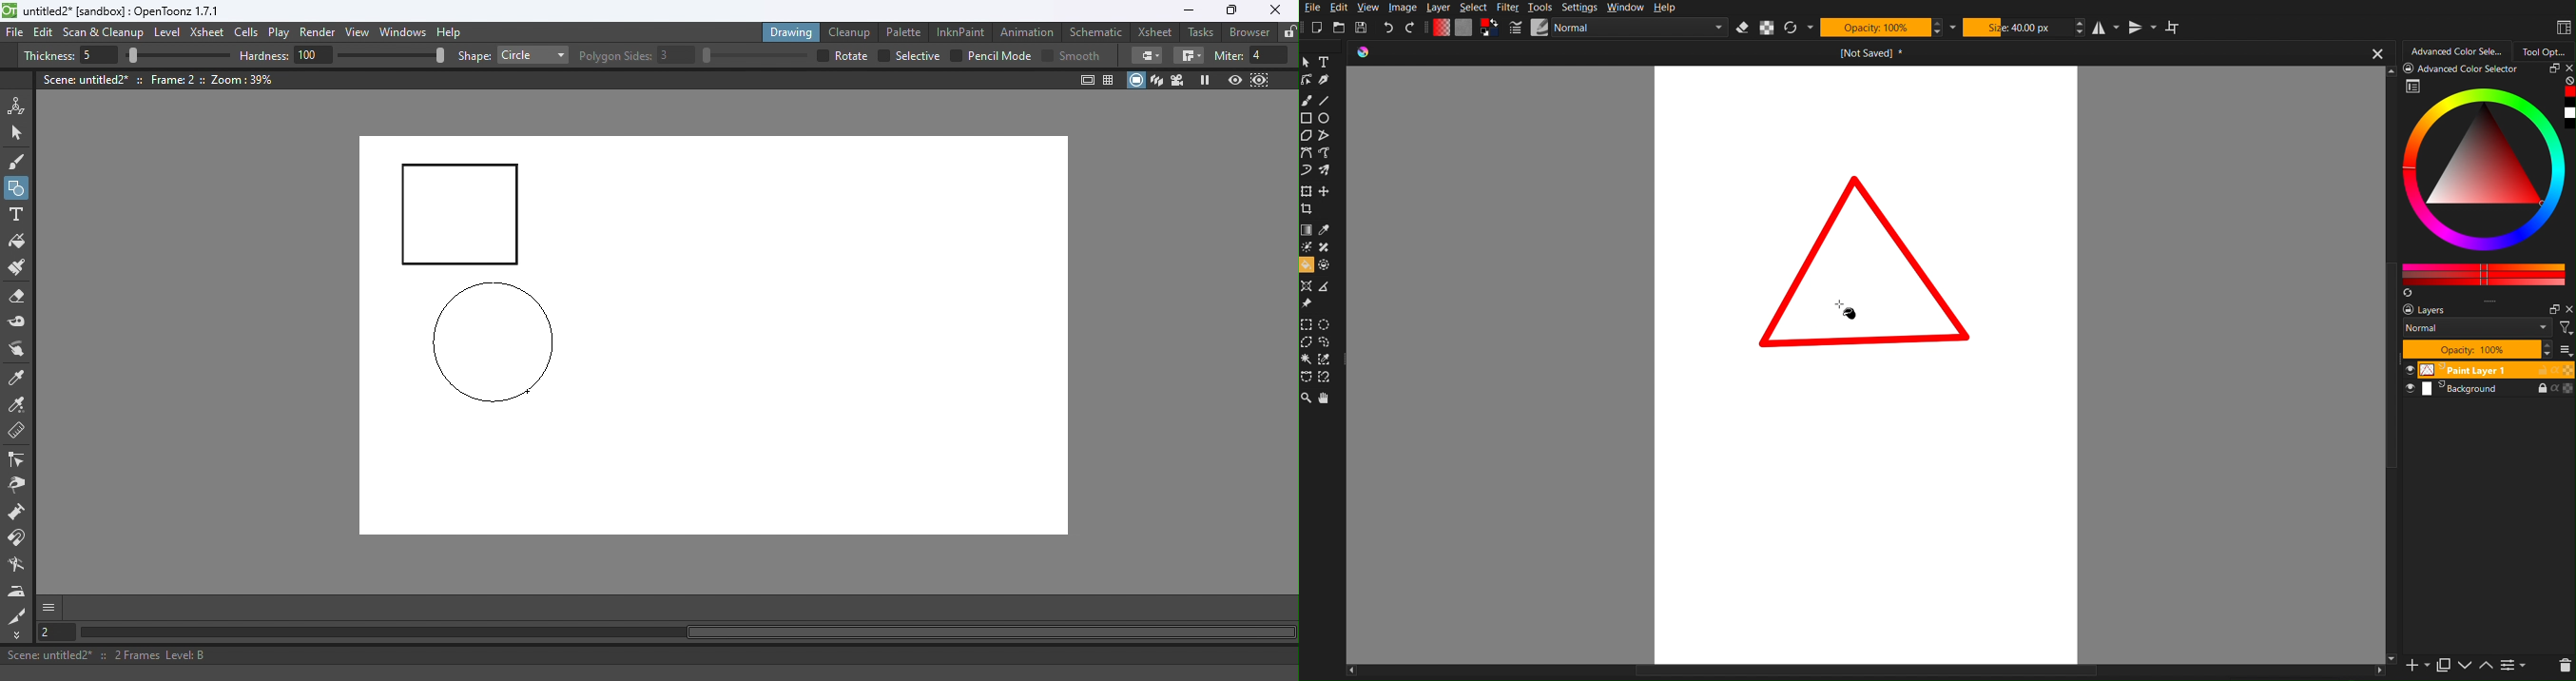  What do you see at coordinates (1308, 286) in the screenshot?
I see `assistant tool` at bounding box center [1308, 286].